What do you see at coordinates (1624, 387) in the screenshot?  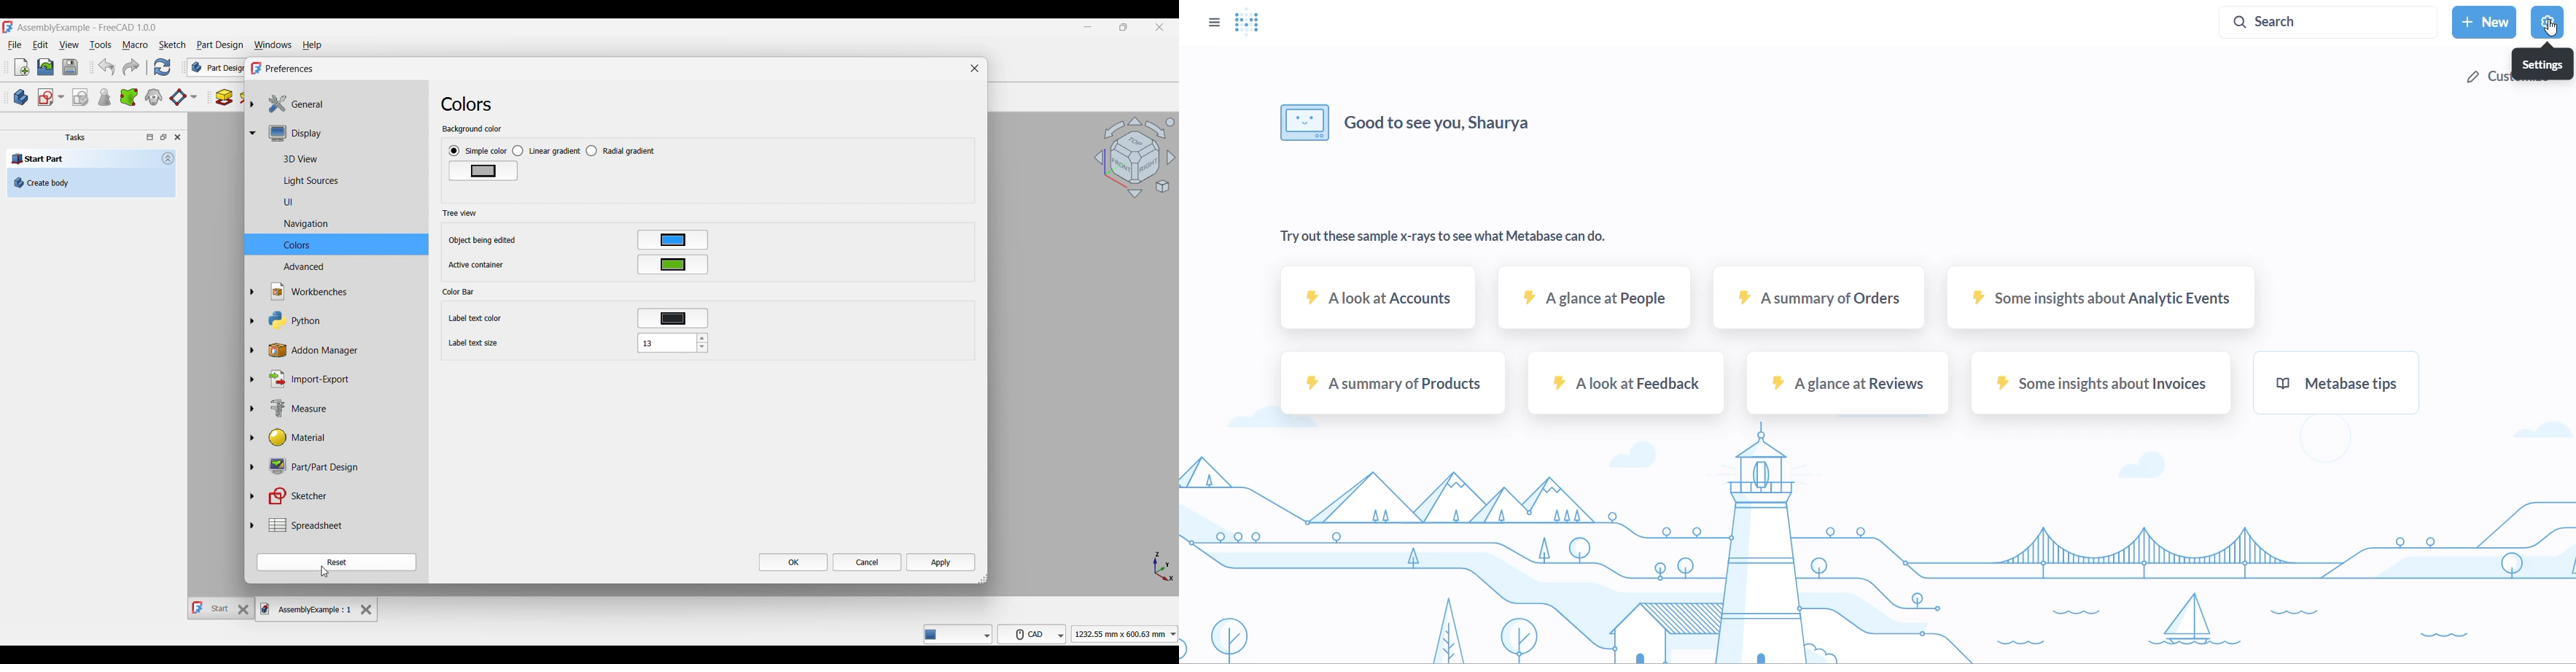 I see `A look at feedback` at bounding box center [1624, 387].